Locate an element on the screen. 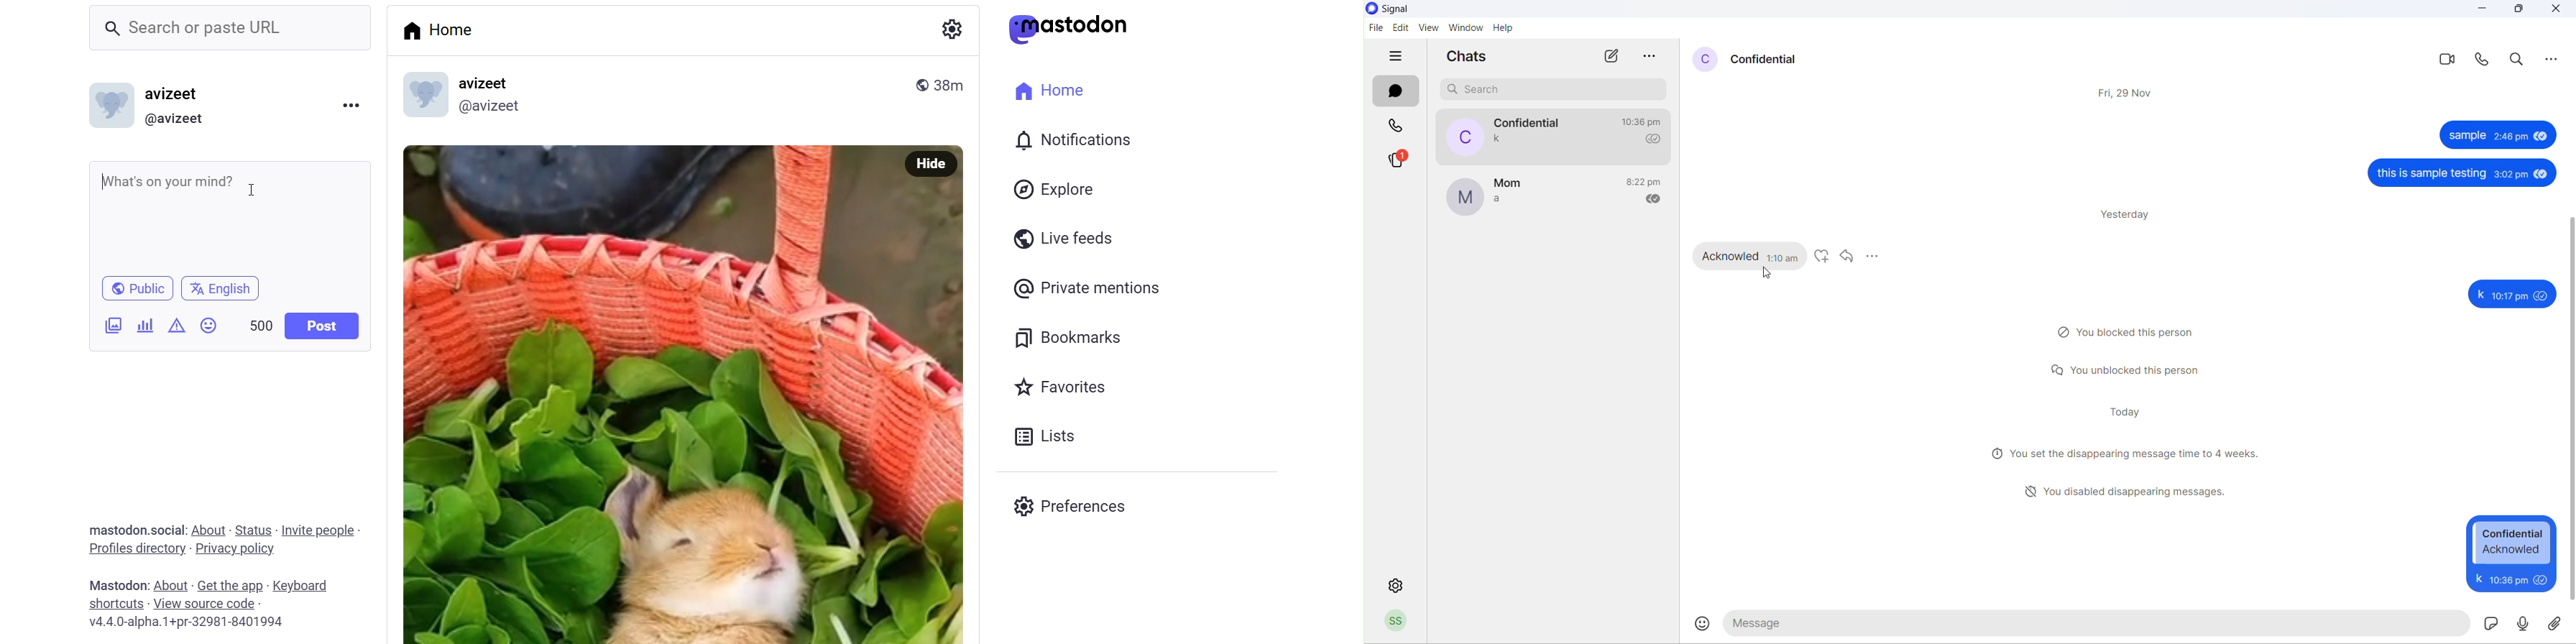  k is located at coordinates (2479, 294).